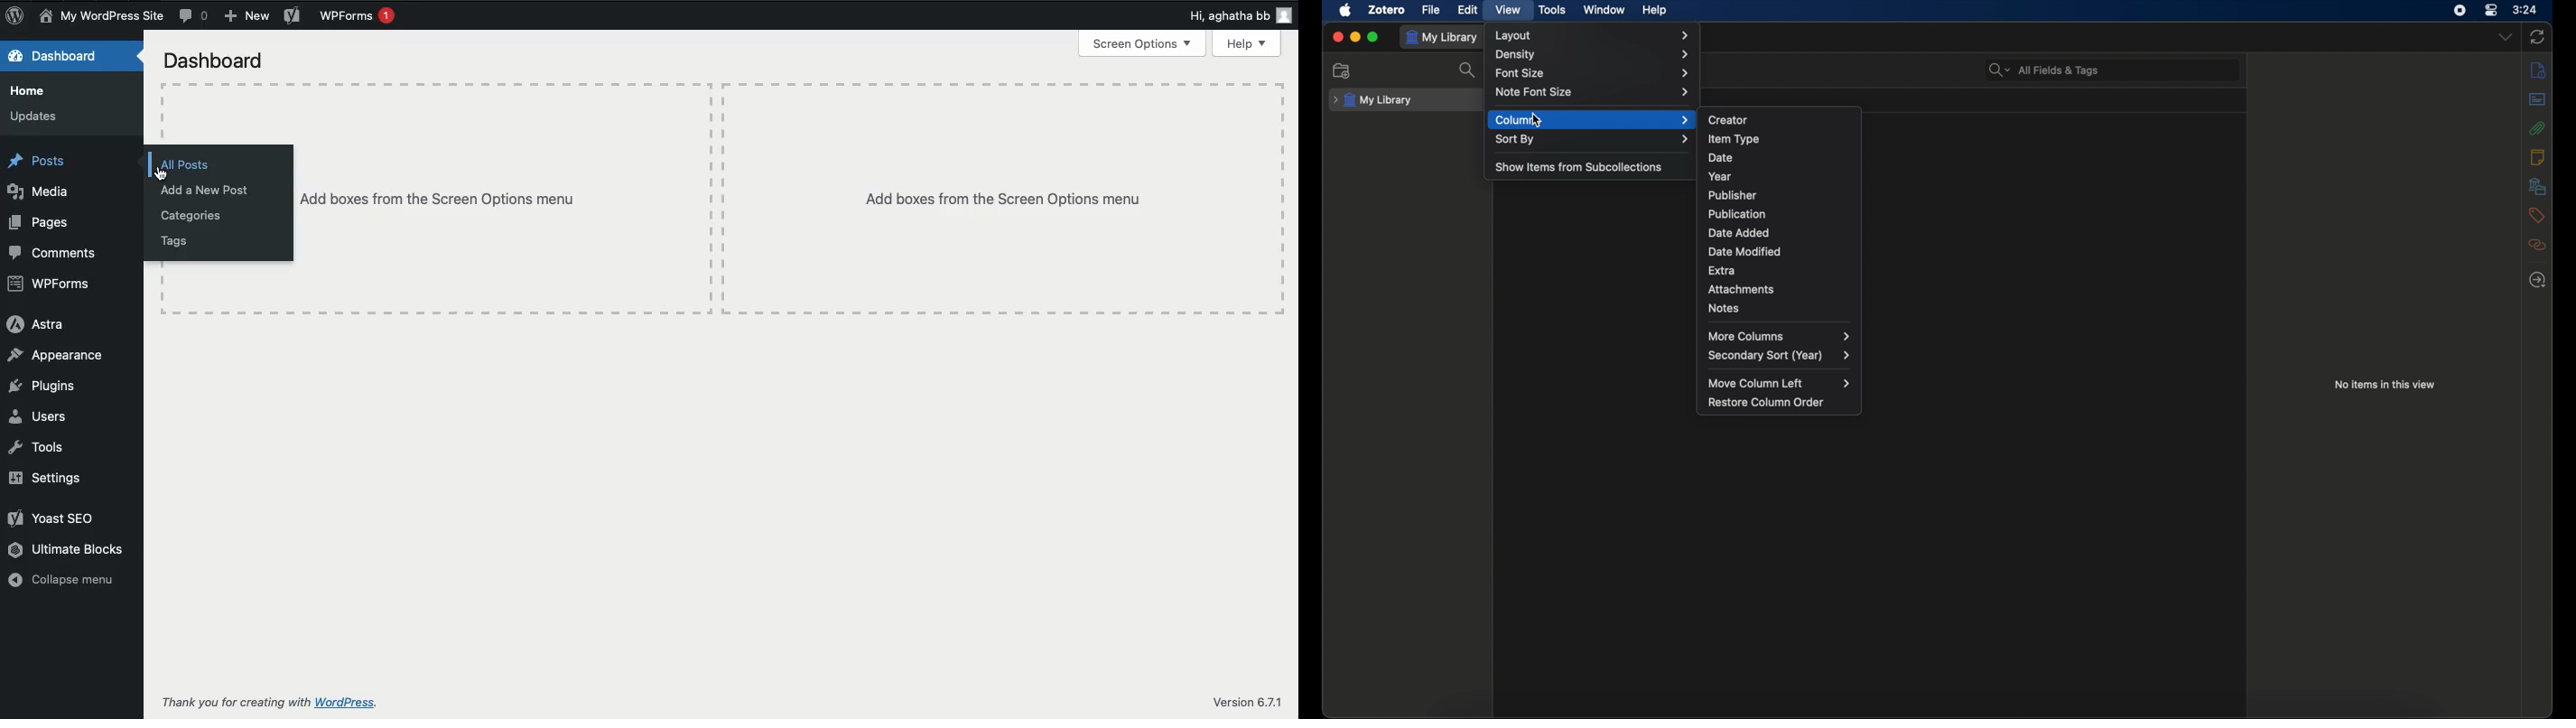  What do you see at coordinates (1536, 119) in the screenshot?
I see `Cursor` at bounding box center [1536, 119].